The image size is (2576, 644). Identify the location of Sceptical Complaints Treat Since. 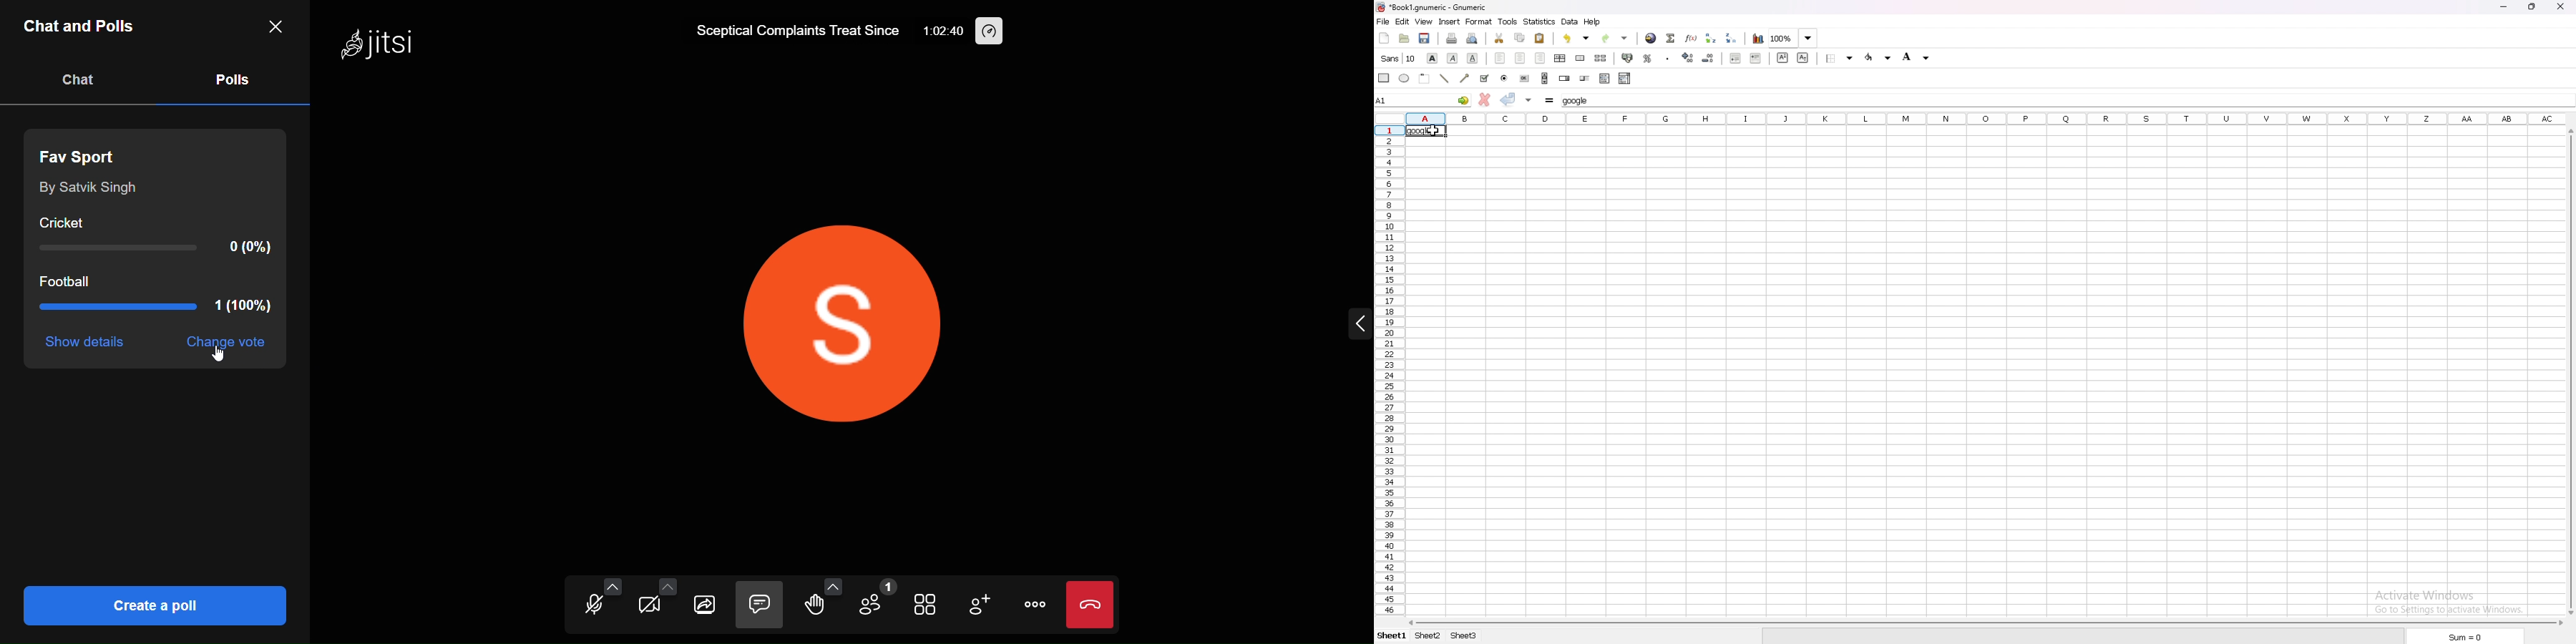
(789, 29).